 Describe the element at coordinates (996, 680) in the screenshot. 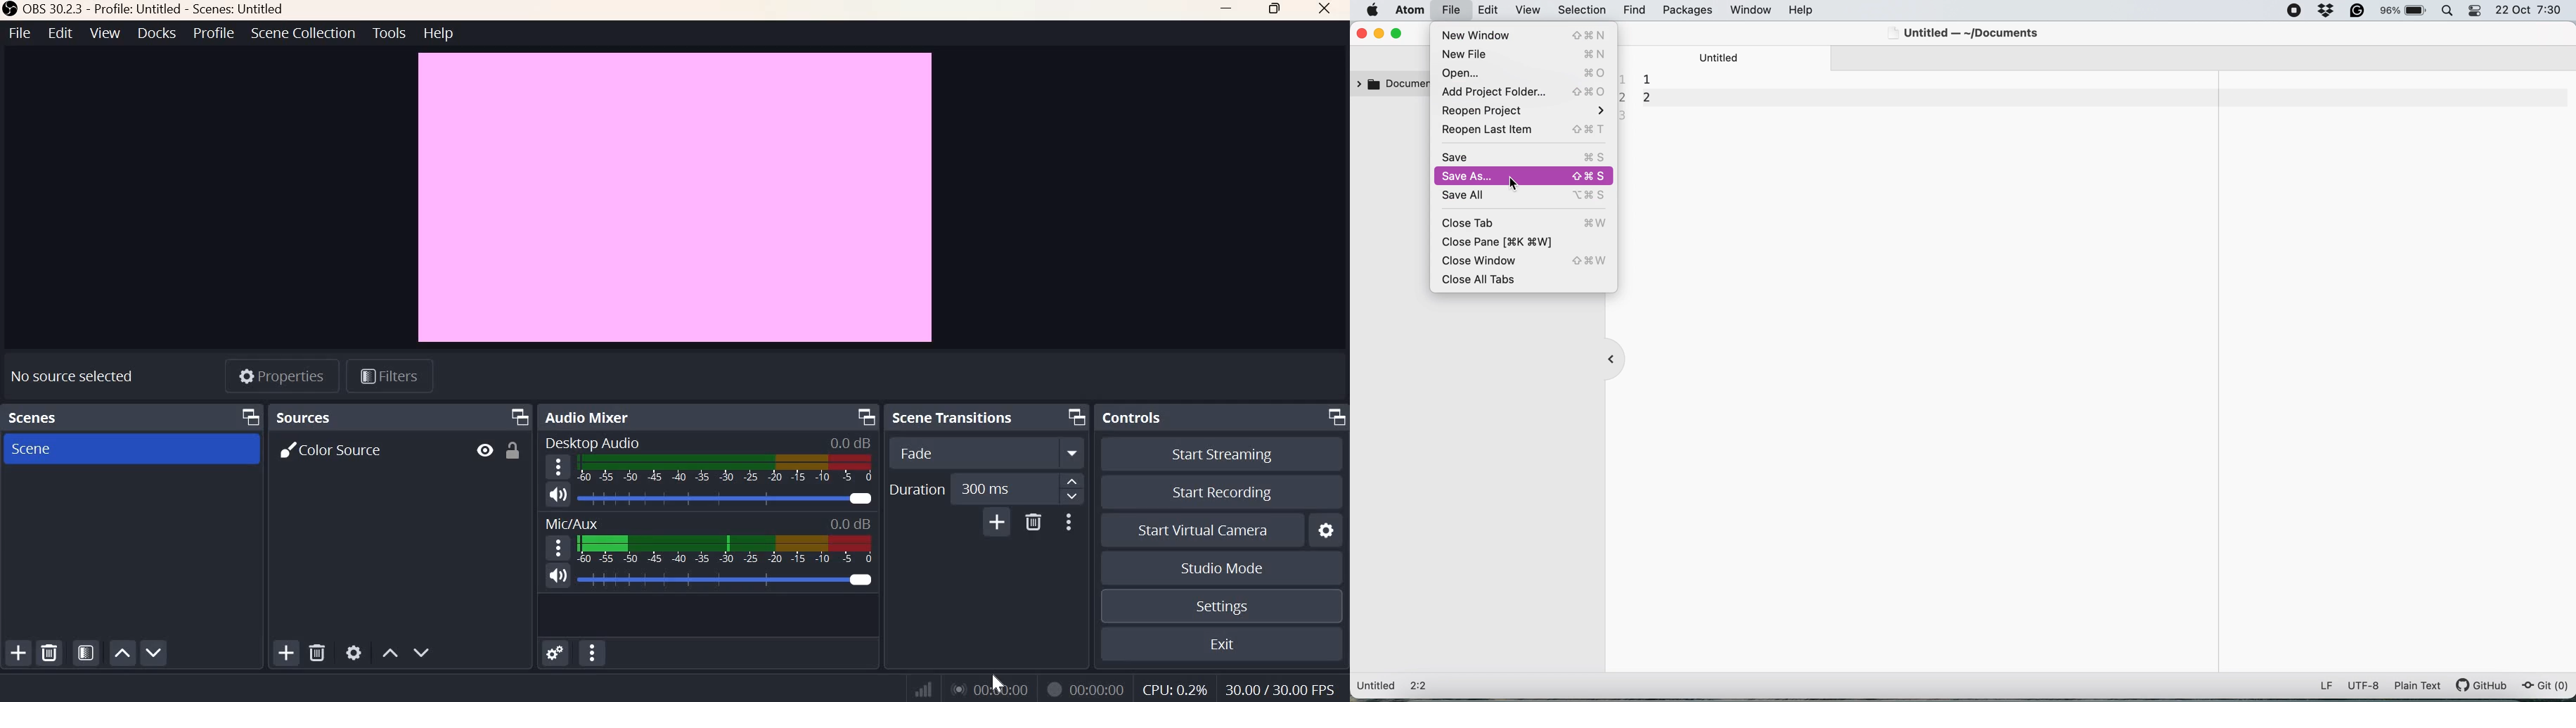

I see `cursor` at that location.